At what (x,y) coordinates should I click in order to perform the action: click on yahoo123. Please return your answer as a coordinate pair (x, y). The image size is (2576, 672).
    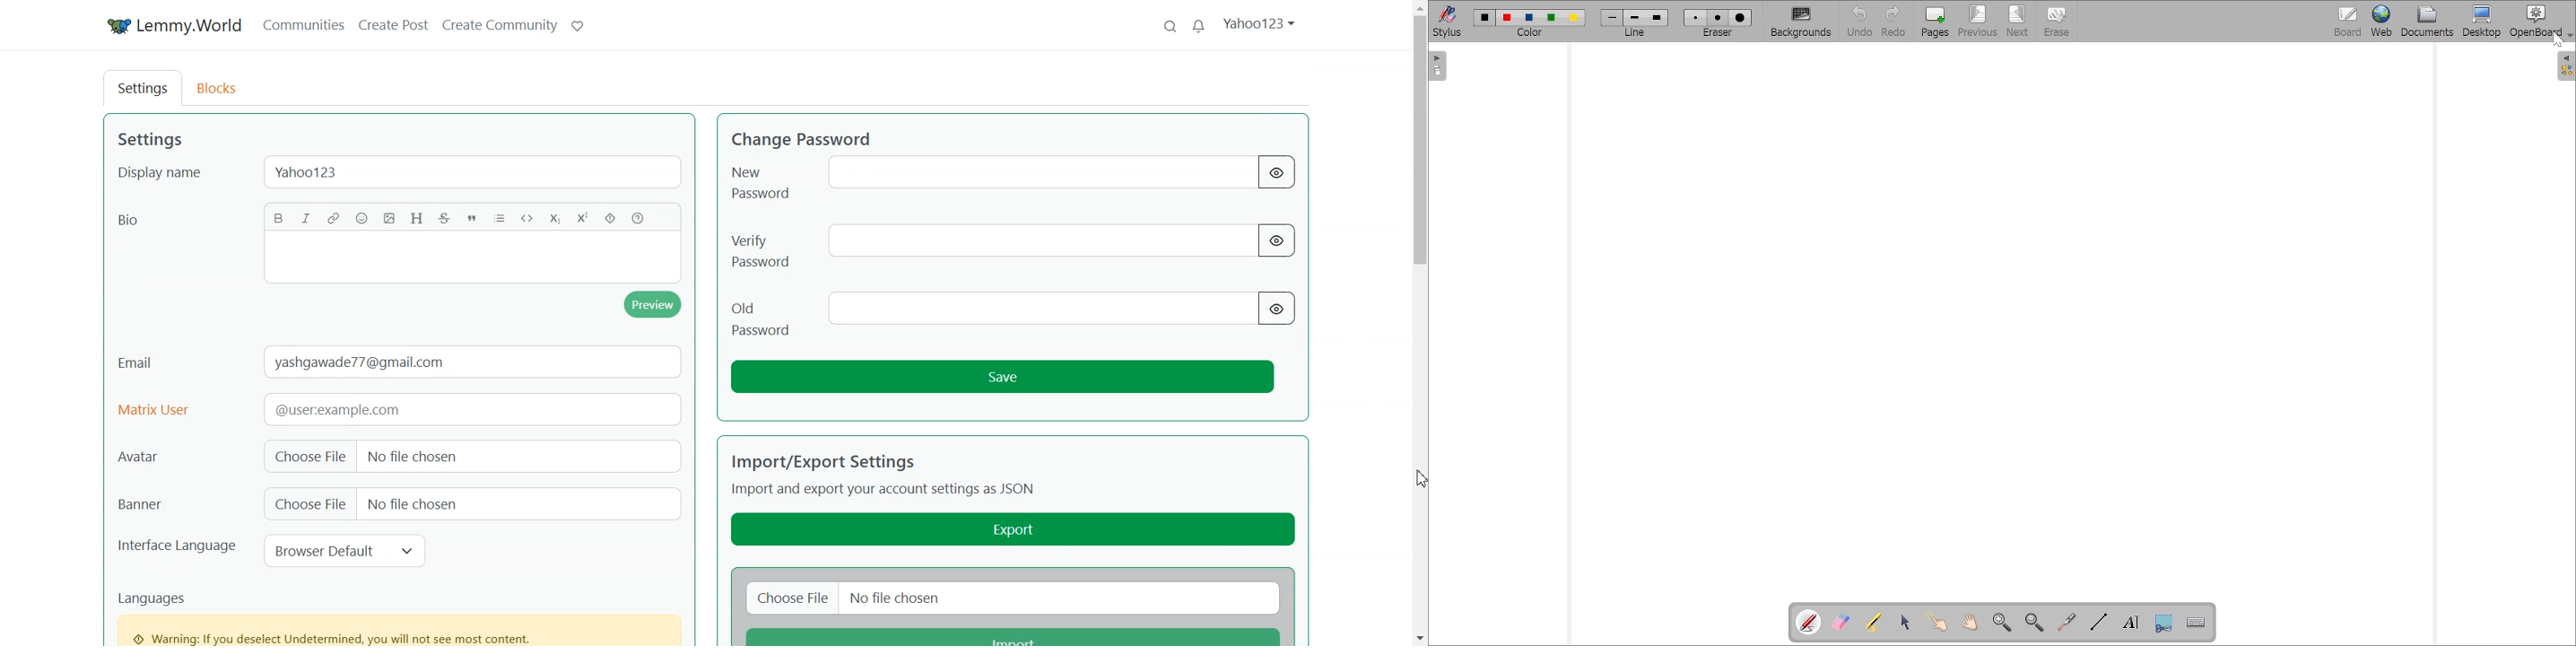
    Looking at the image, I should click on (1261, 23).